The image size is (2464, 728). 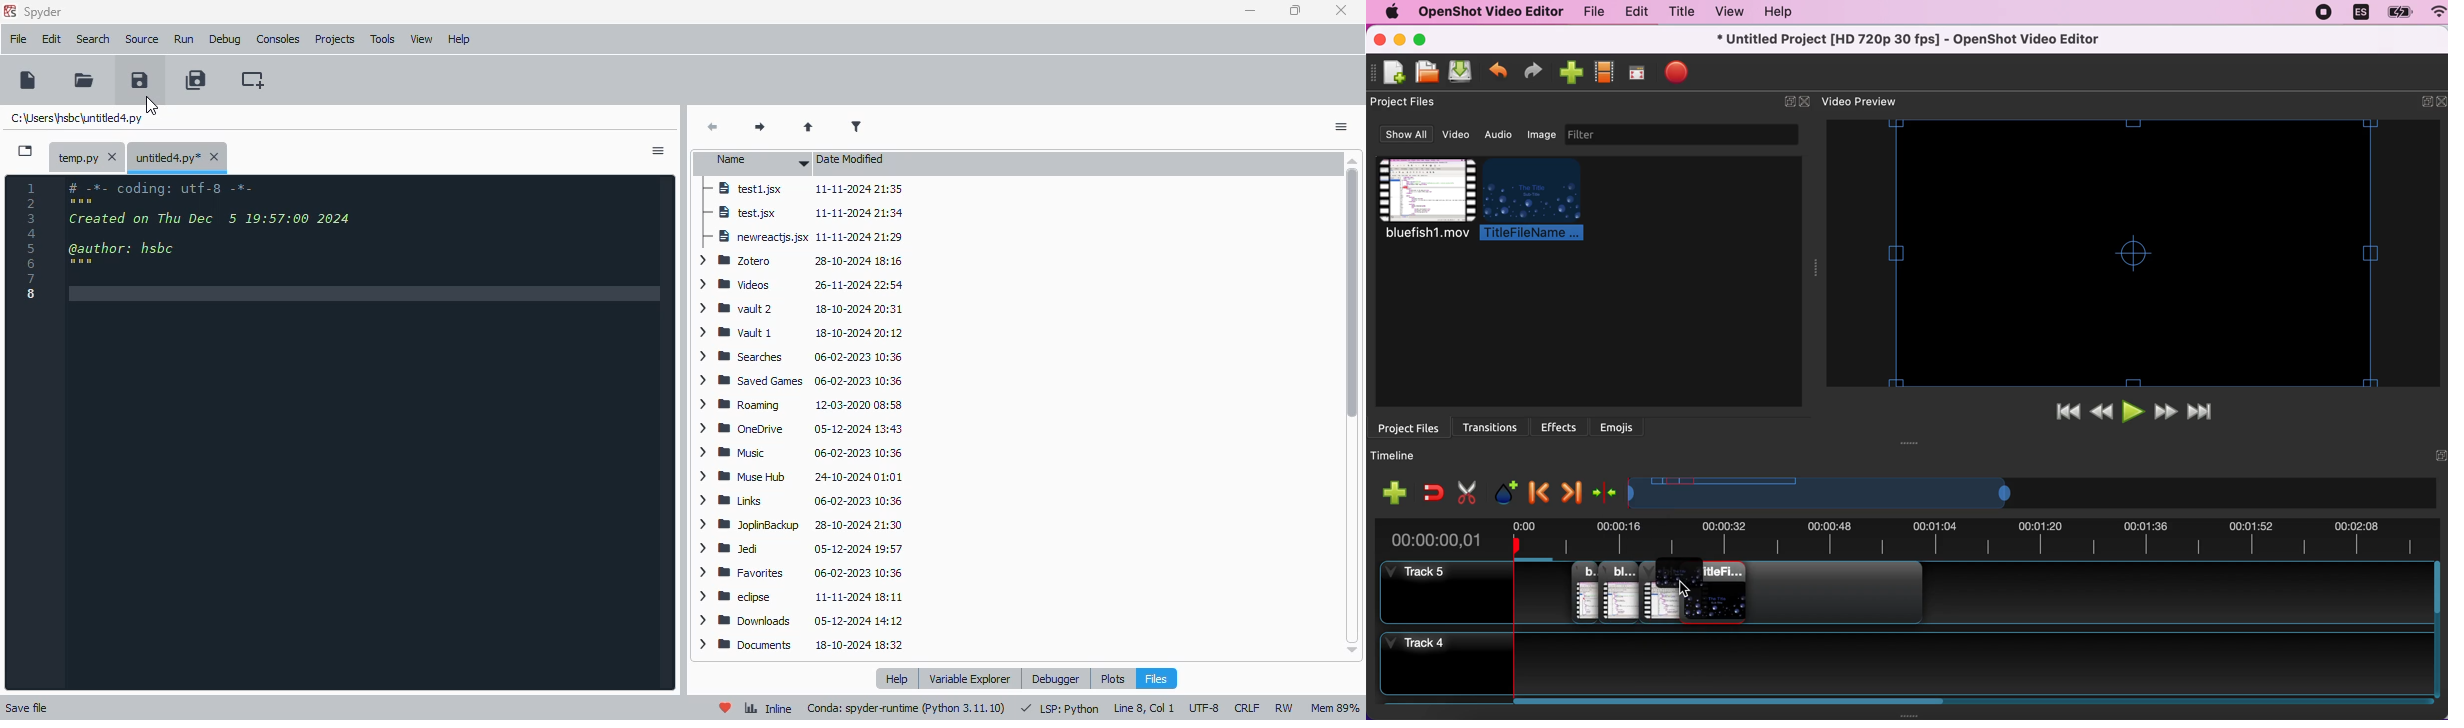 What do you see at coordinates (2397, 13) in the screenshot?
I see `battery` at bounding box center [2397, 13].